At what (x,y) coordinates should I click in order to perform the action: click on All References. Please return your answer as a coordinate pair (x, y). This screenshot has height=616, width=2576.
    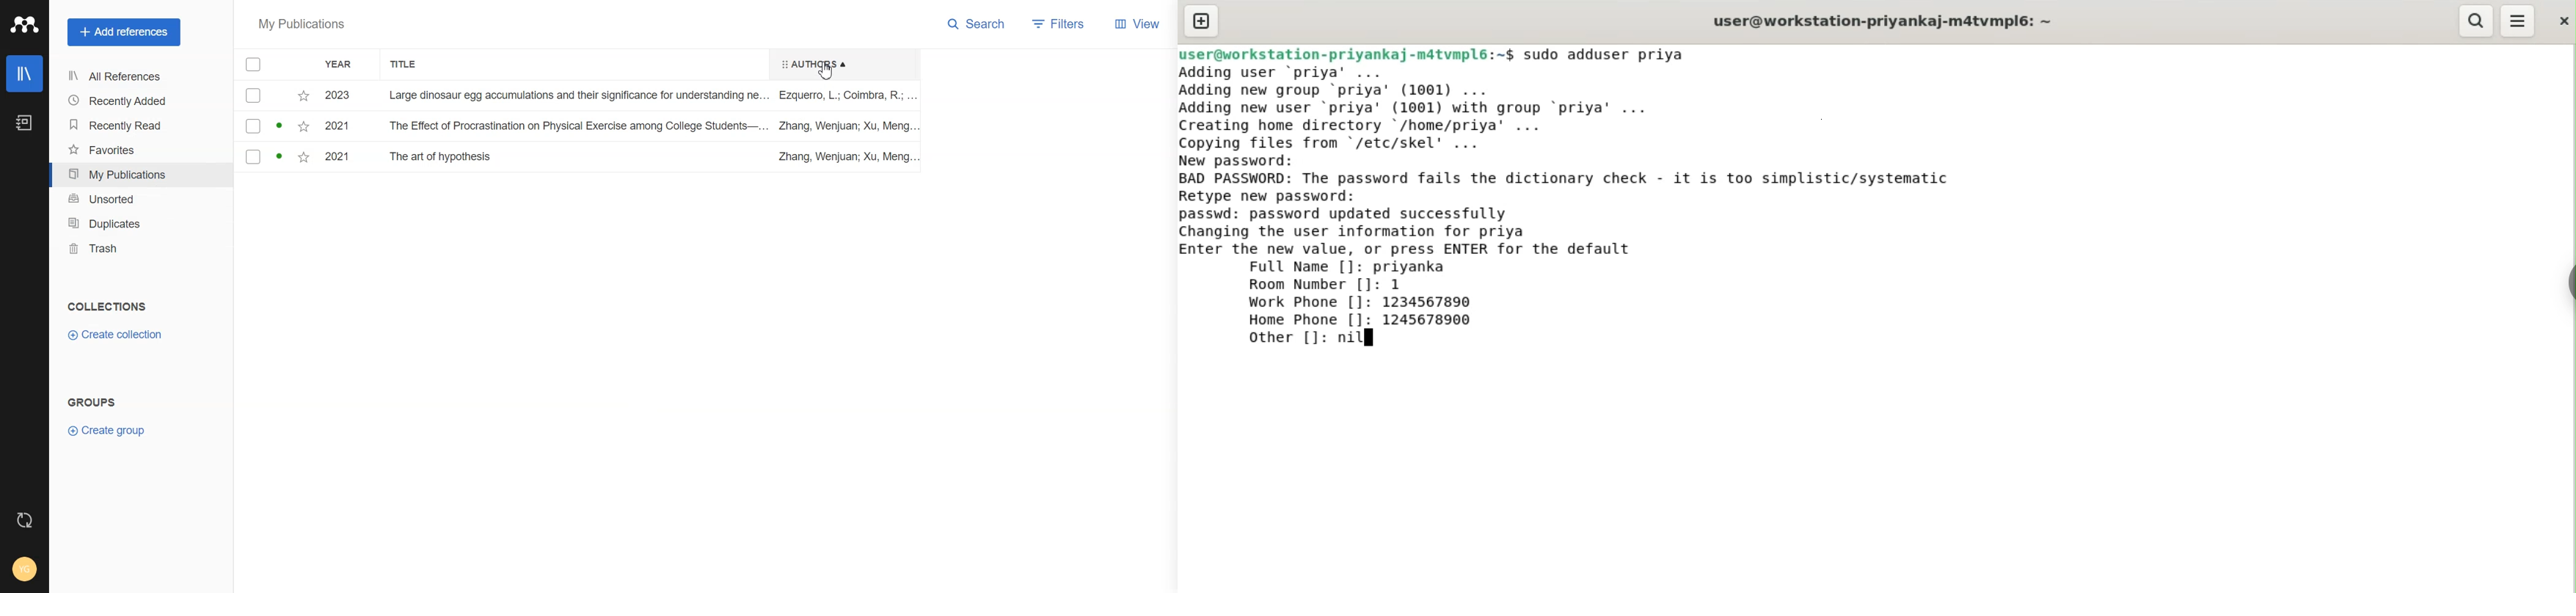
    Looking at the image, I should click on (134, 77).